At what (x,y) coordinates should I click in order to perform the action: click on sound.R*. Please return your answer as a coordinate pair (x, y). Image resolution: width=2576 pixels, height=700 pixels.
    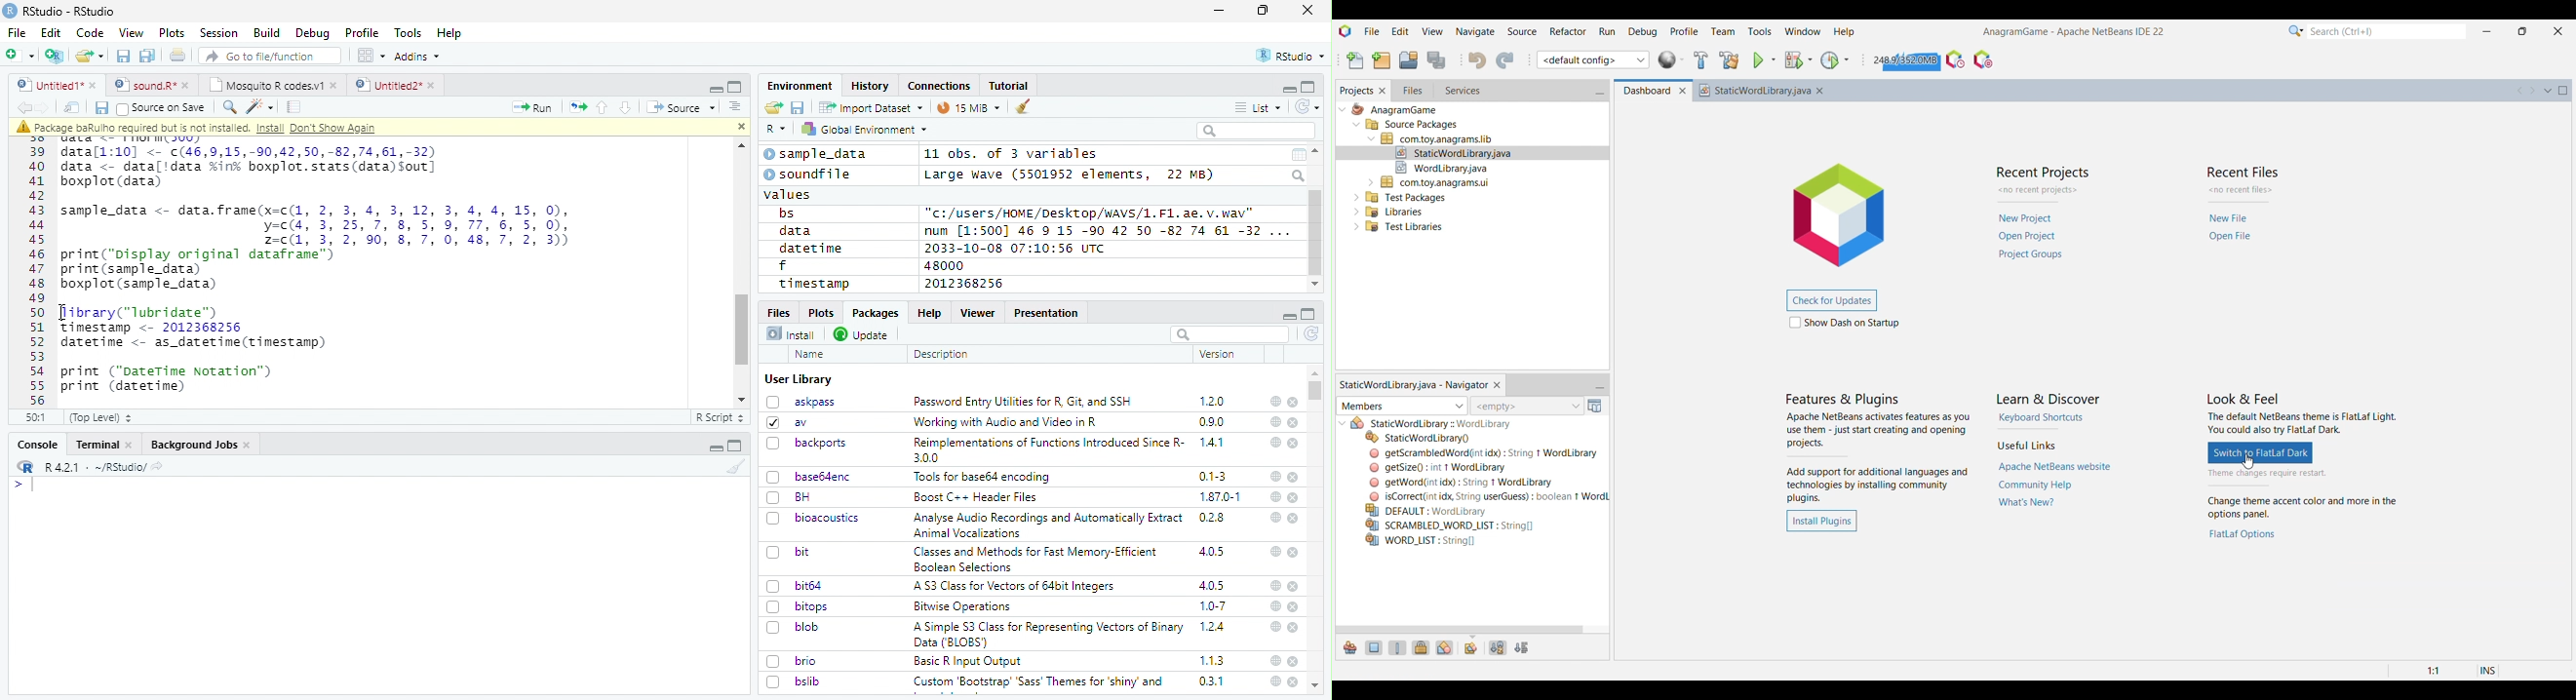
    Looking at the image, I should click on (152, 86).